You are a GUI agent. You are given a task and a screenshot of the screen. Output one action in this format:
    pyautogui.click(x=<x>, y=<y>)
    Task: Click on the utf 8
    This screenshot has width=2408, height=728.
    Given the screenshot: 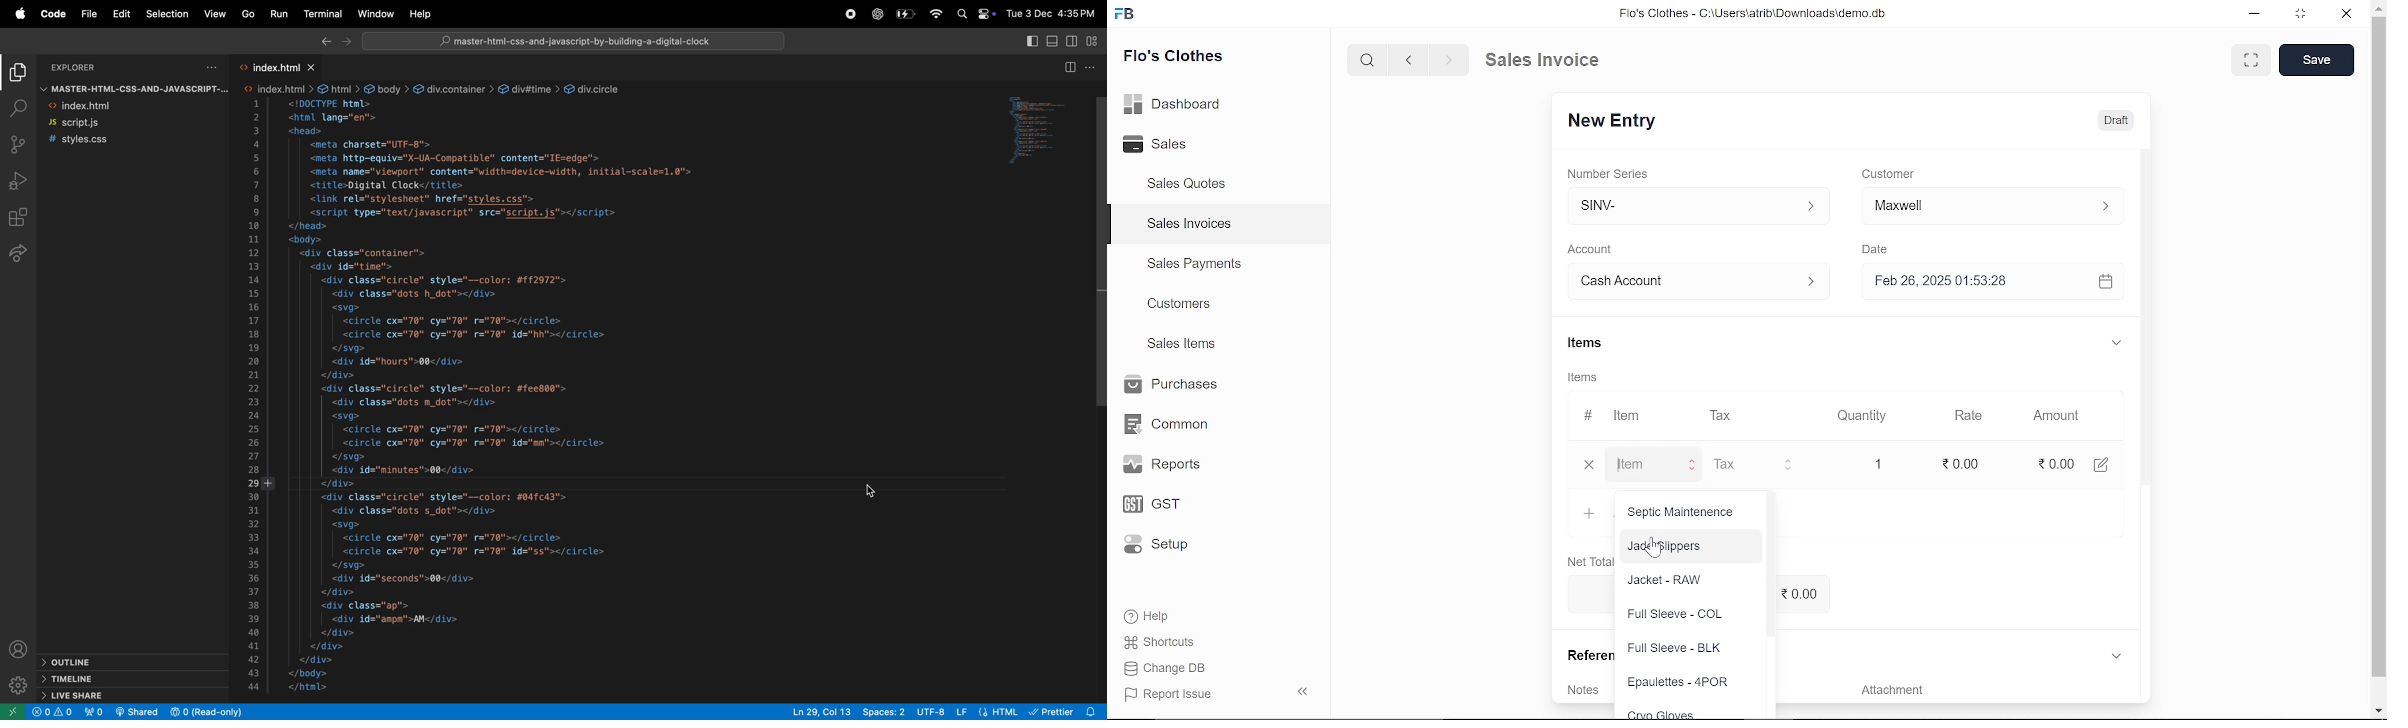 What is the action you would take?
    pyautogui.click(x=923, y=711)
    